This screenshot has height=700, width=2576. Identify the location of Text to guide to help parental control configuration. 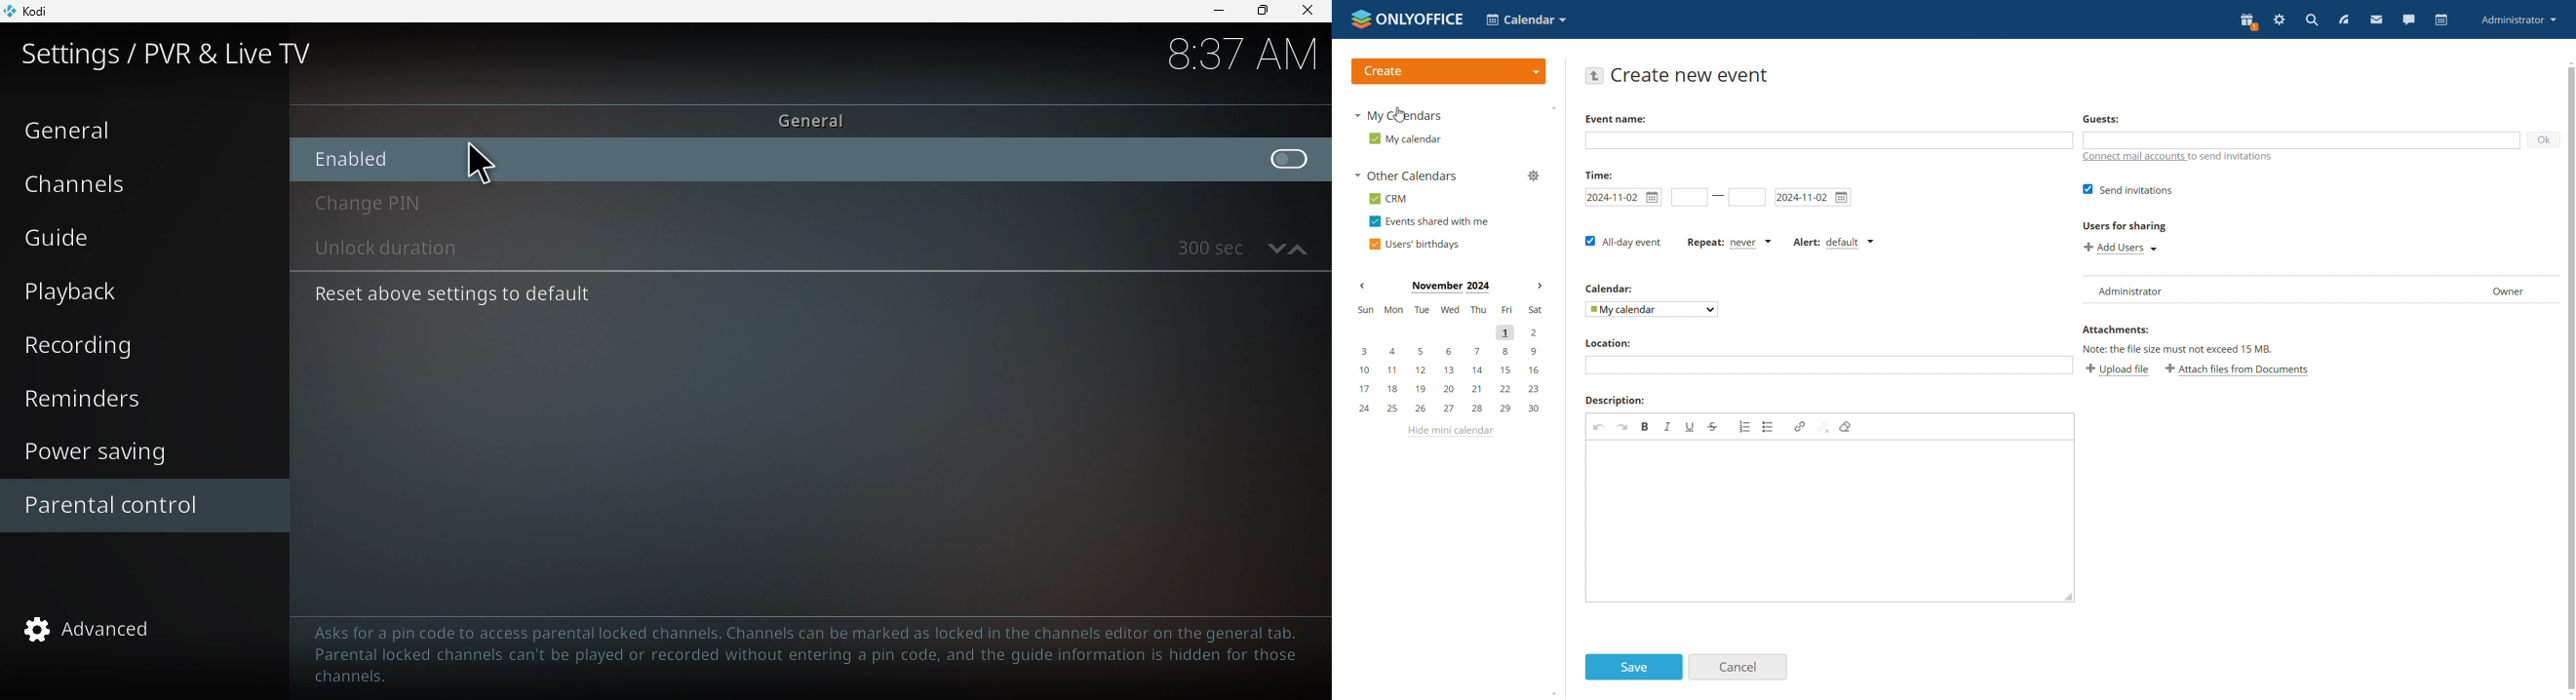
(807, 655).